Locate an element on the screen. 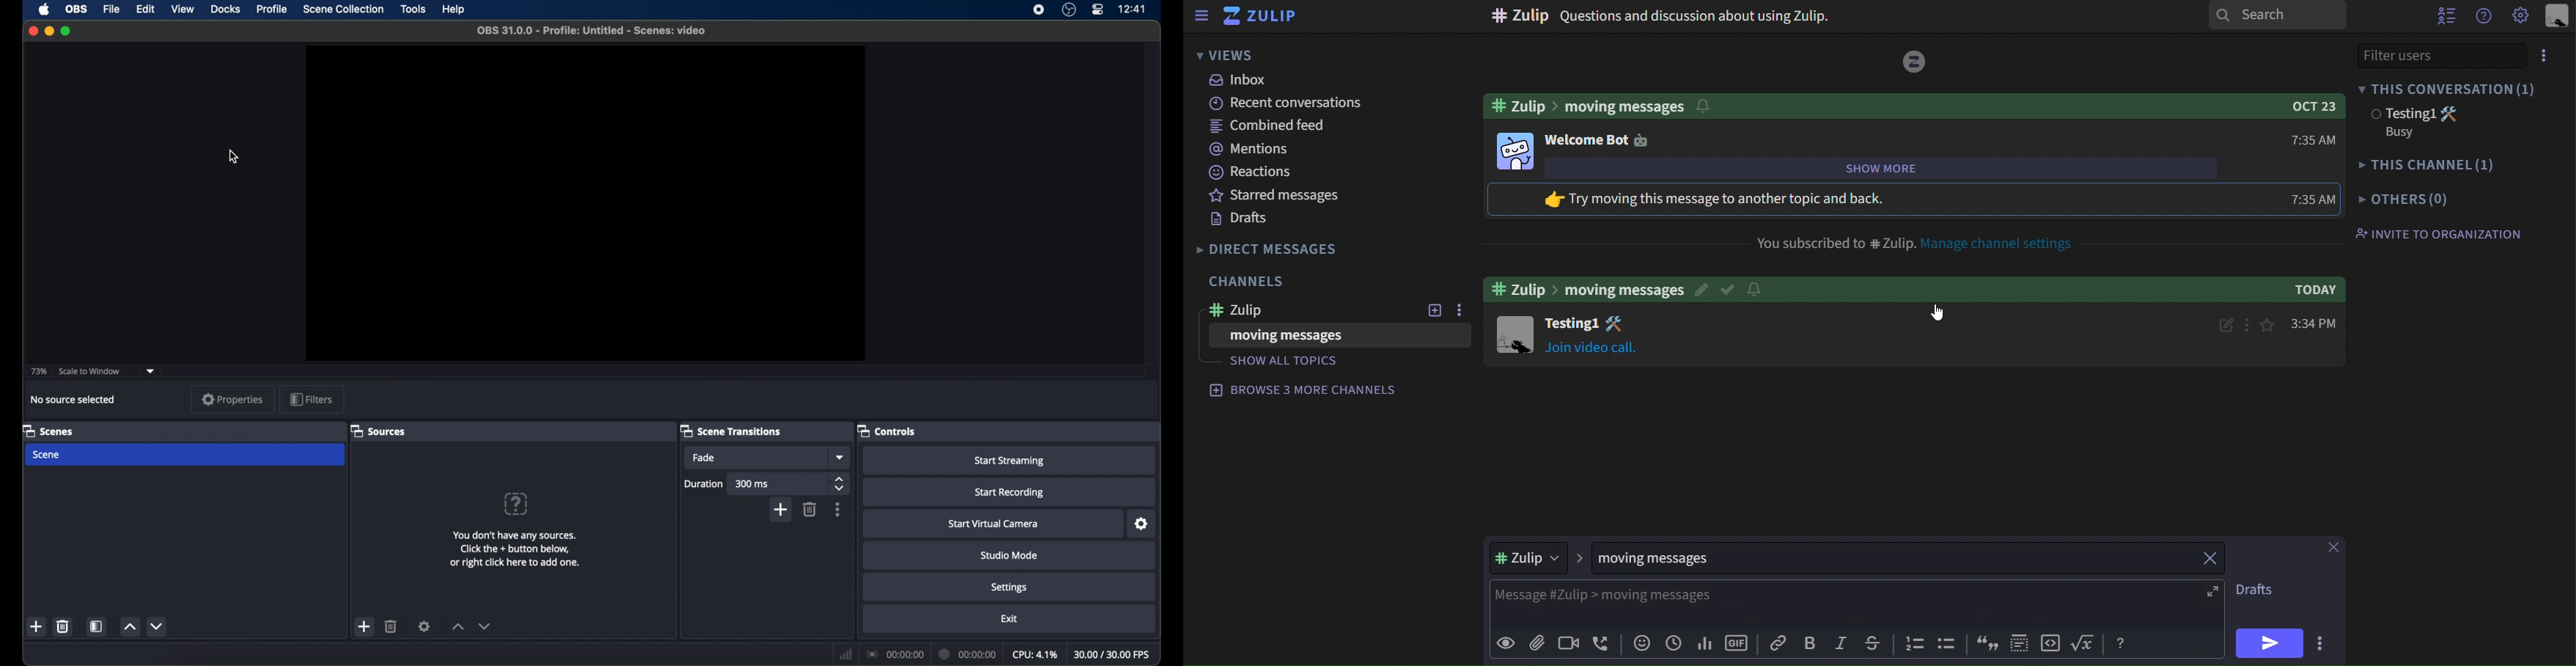 Image resolution: width=2576 pixels, height=672 pixels. inbox is located at coordinates (1244, 81).